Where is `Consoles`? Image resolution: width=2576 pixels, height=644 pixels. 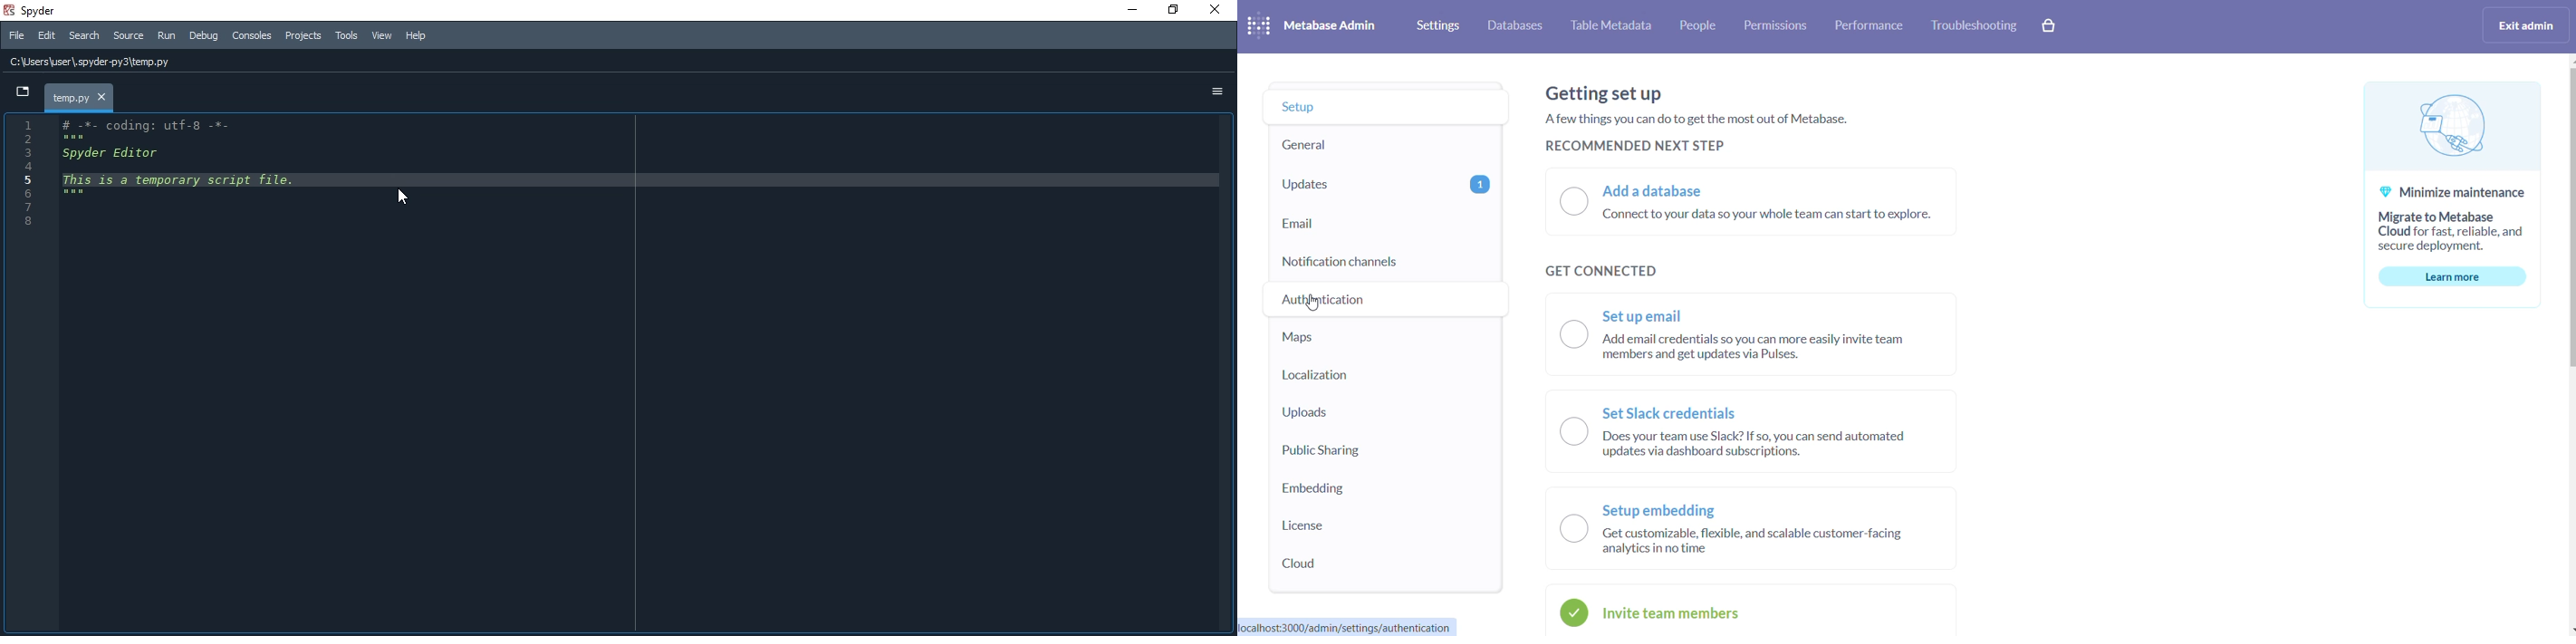
Consoles is located at coordinates (251, 35).